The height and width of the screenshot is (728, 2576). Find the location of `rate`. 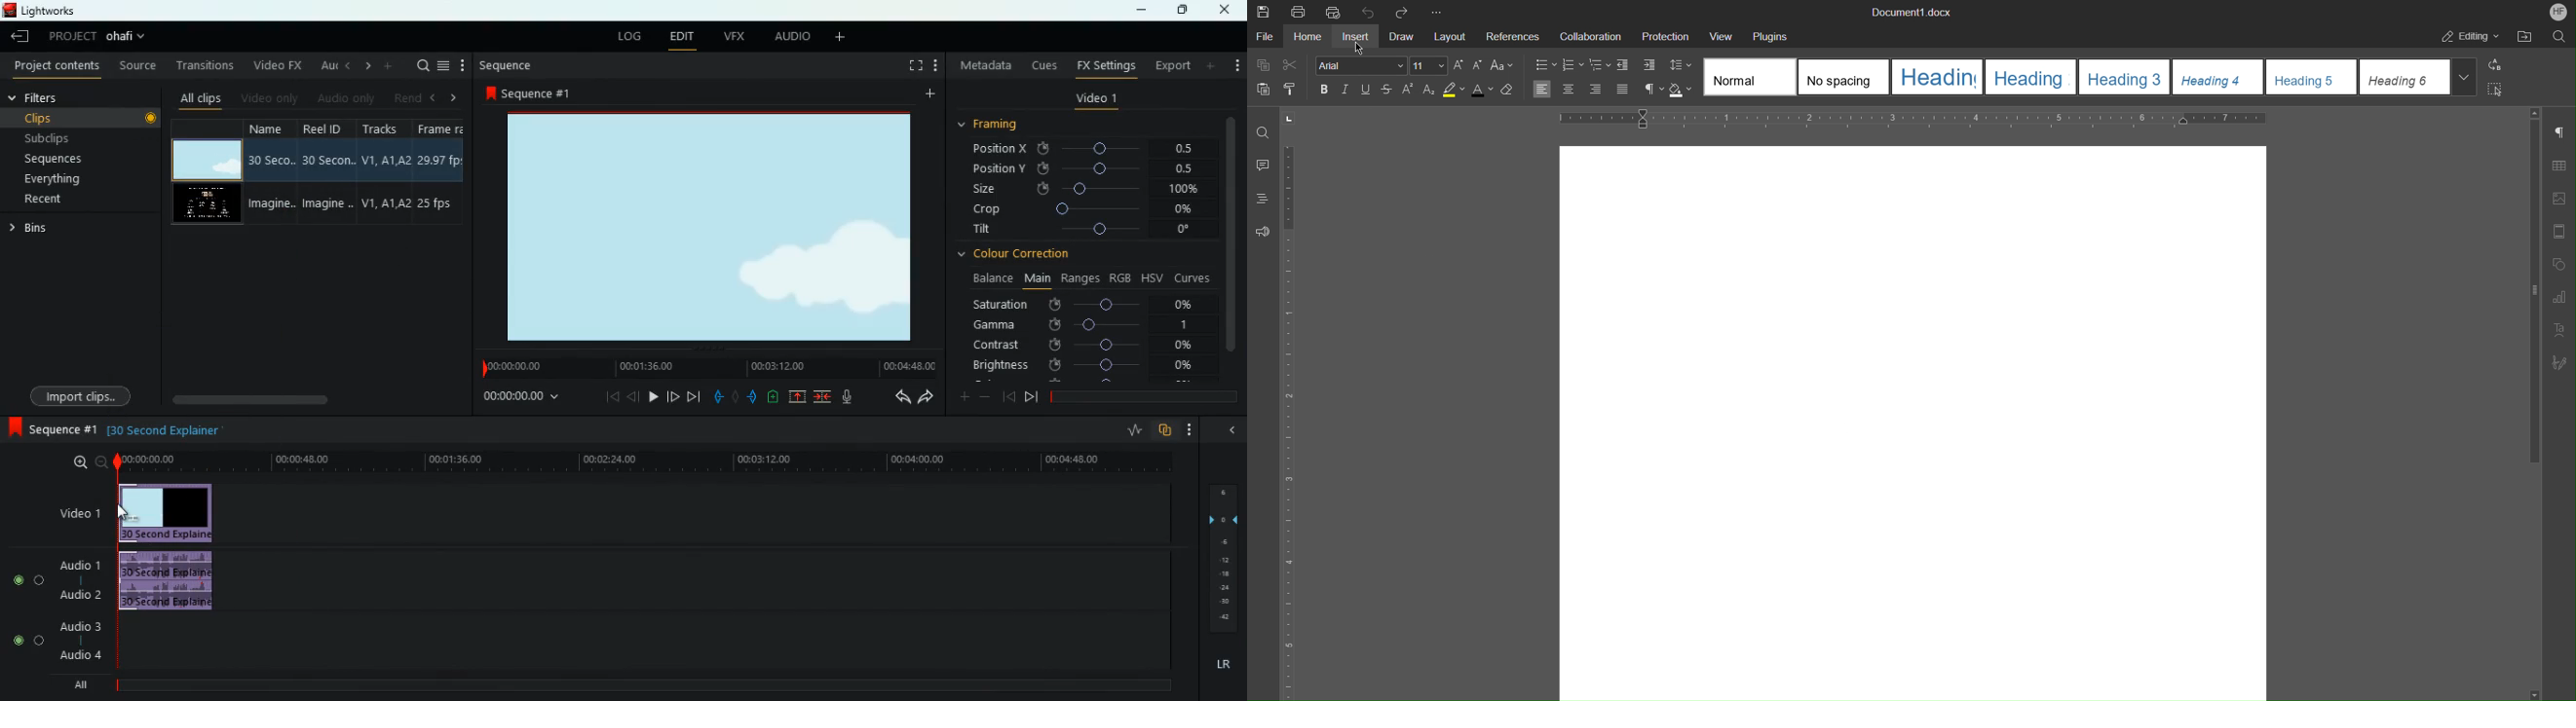

rate is located at coordinates (1131, 432).